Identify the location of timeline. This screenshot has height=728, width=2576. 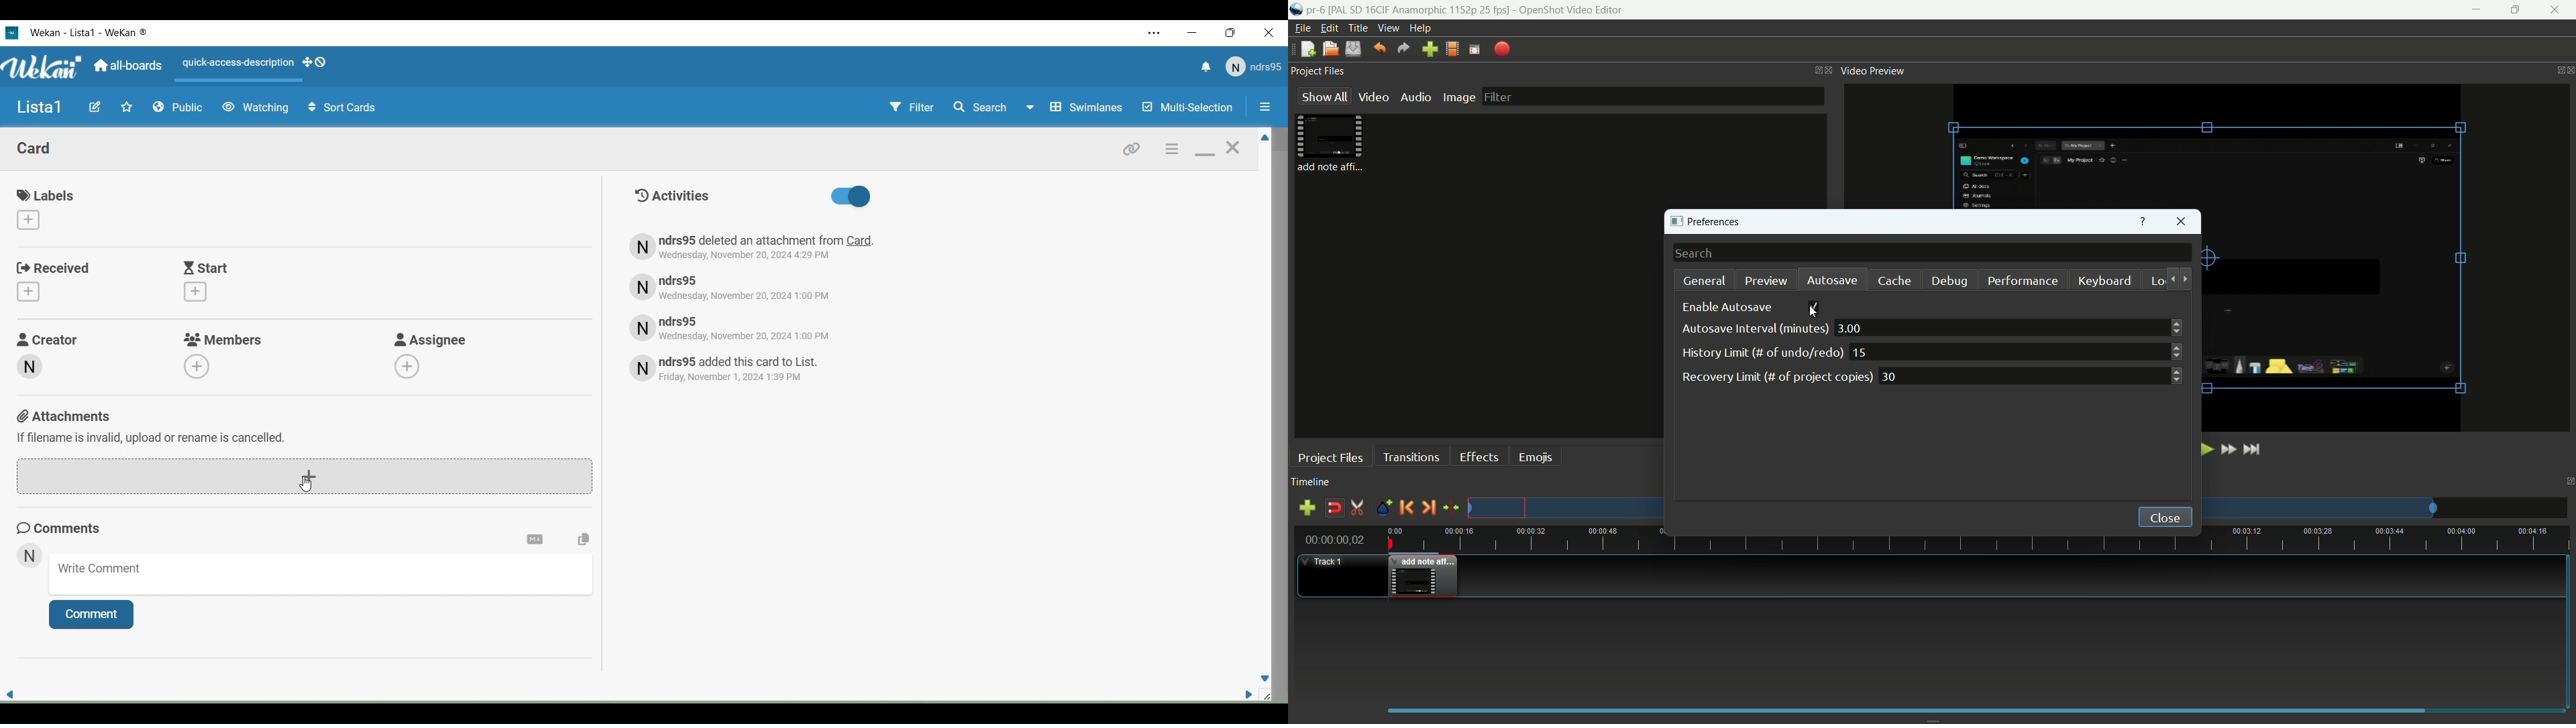
(1311, 481).